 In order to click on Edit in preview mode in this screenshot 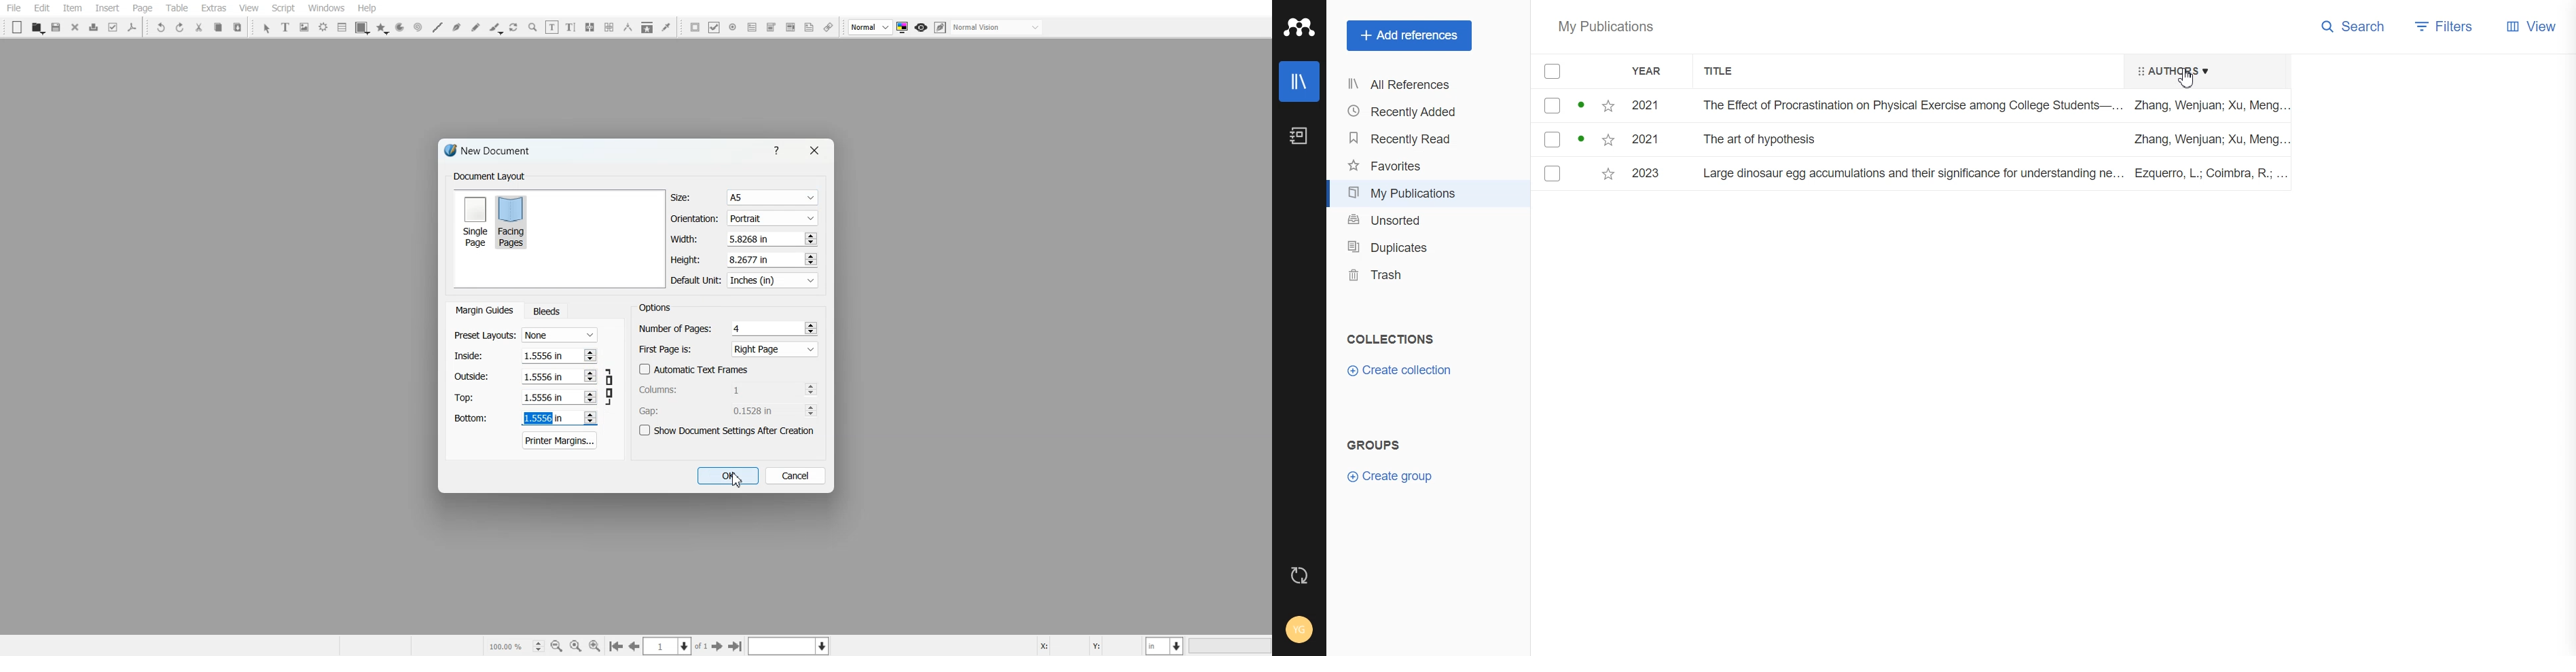, I will do `click(941, 27)`.